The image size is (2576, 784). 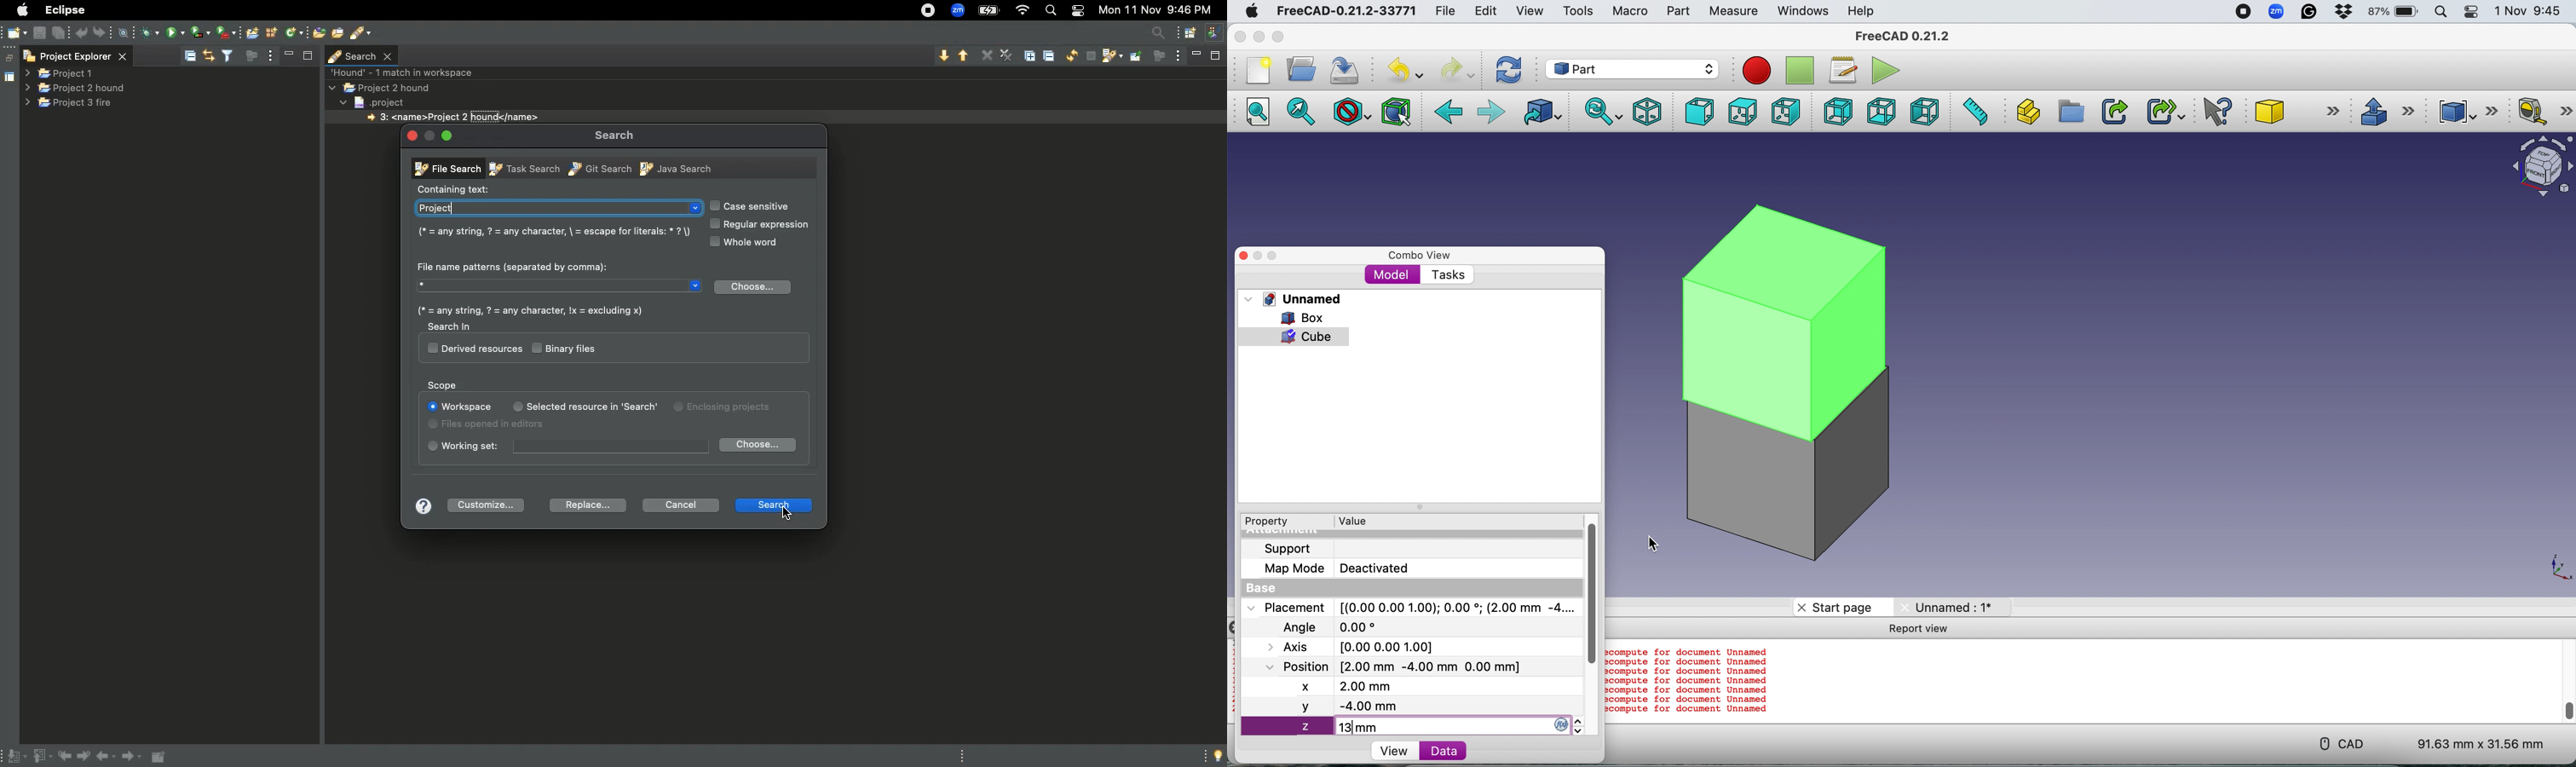 What do you see at coordinates (988, 55) in the screenshot?
I see `Remove selected matches` at bounding box center [988, 55].